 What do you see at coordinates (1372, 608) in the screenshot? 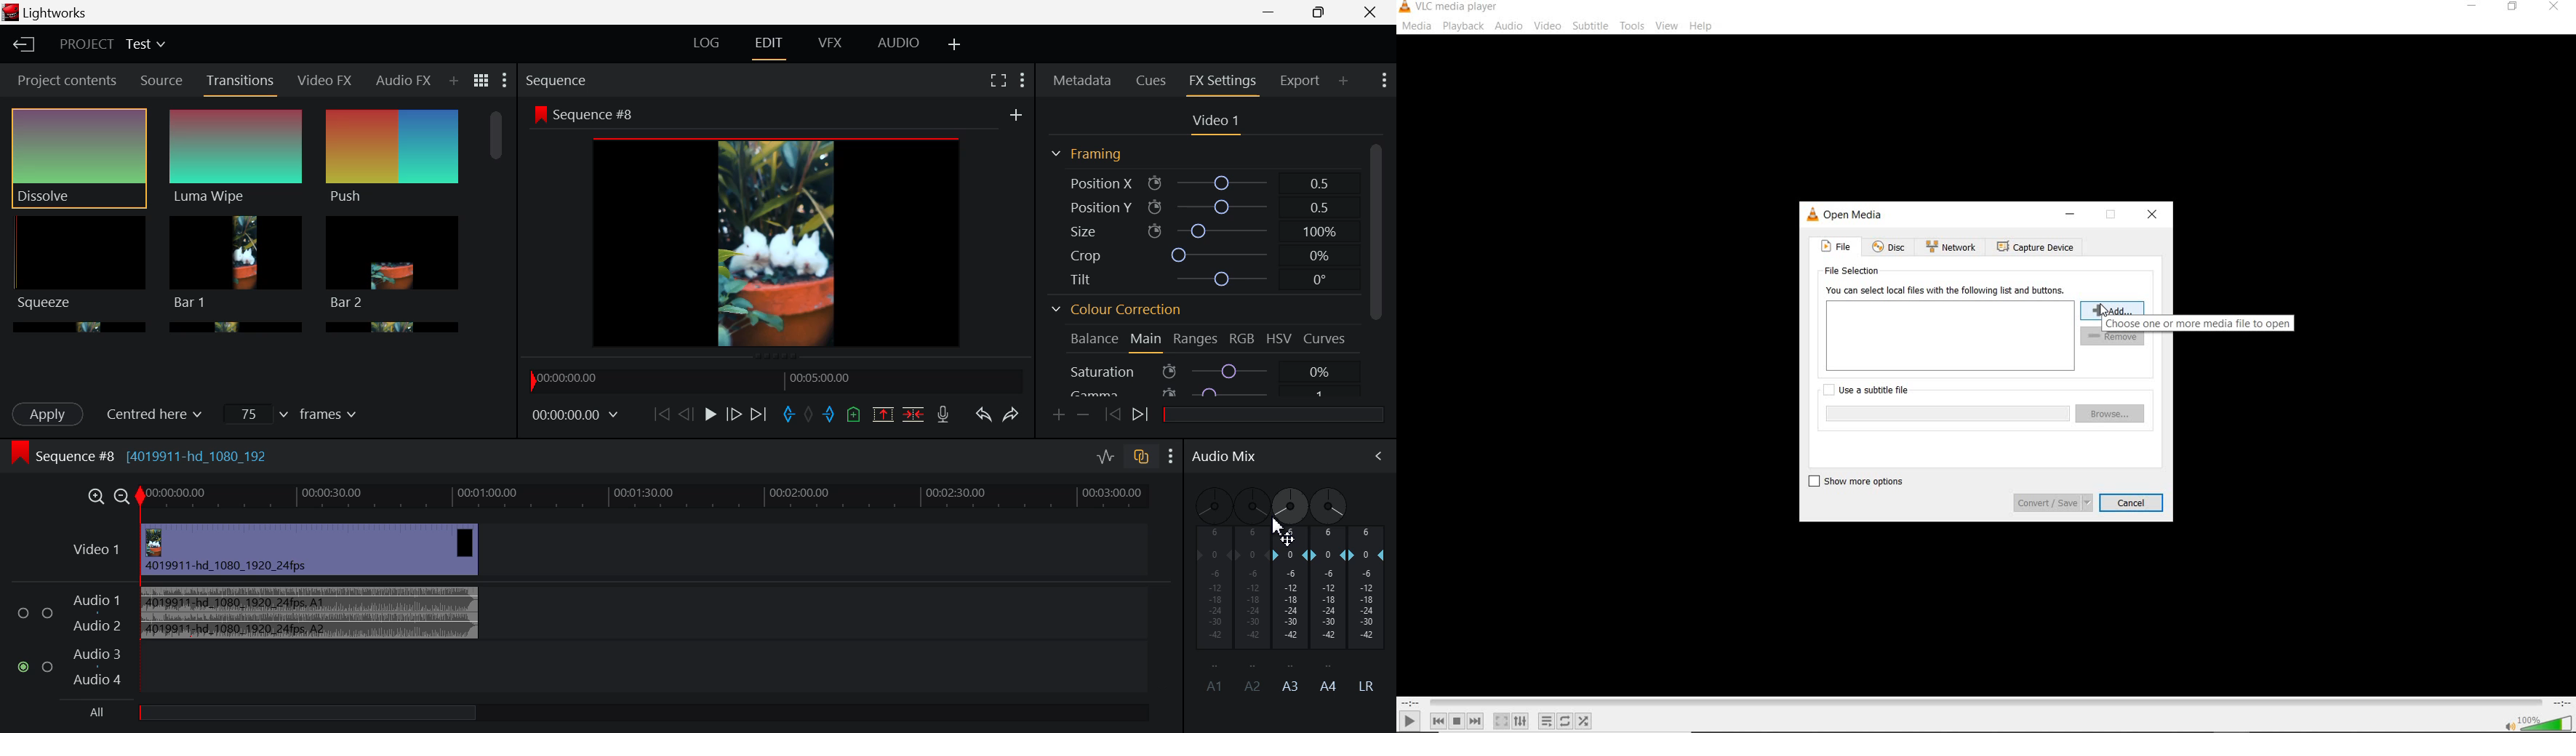
I see `LR Decibel Level` at bounding box center [1372, 608].